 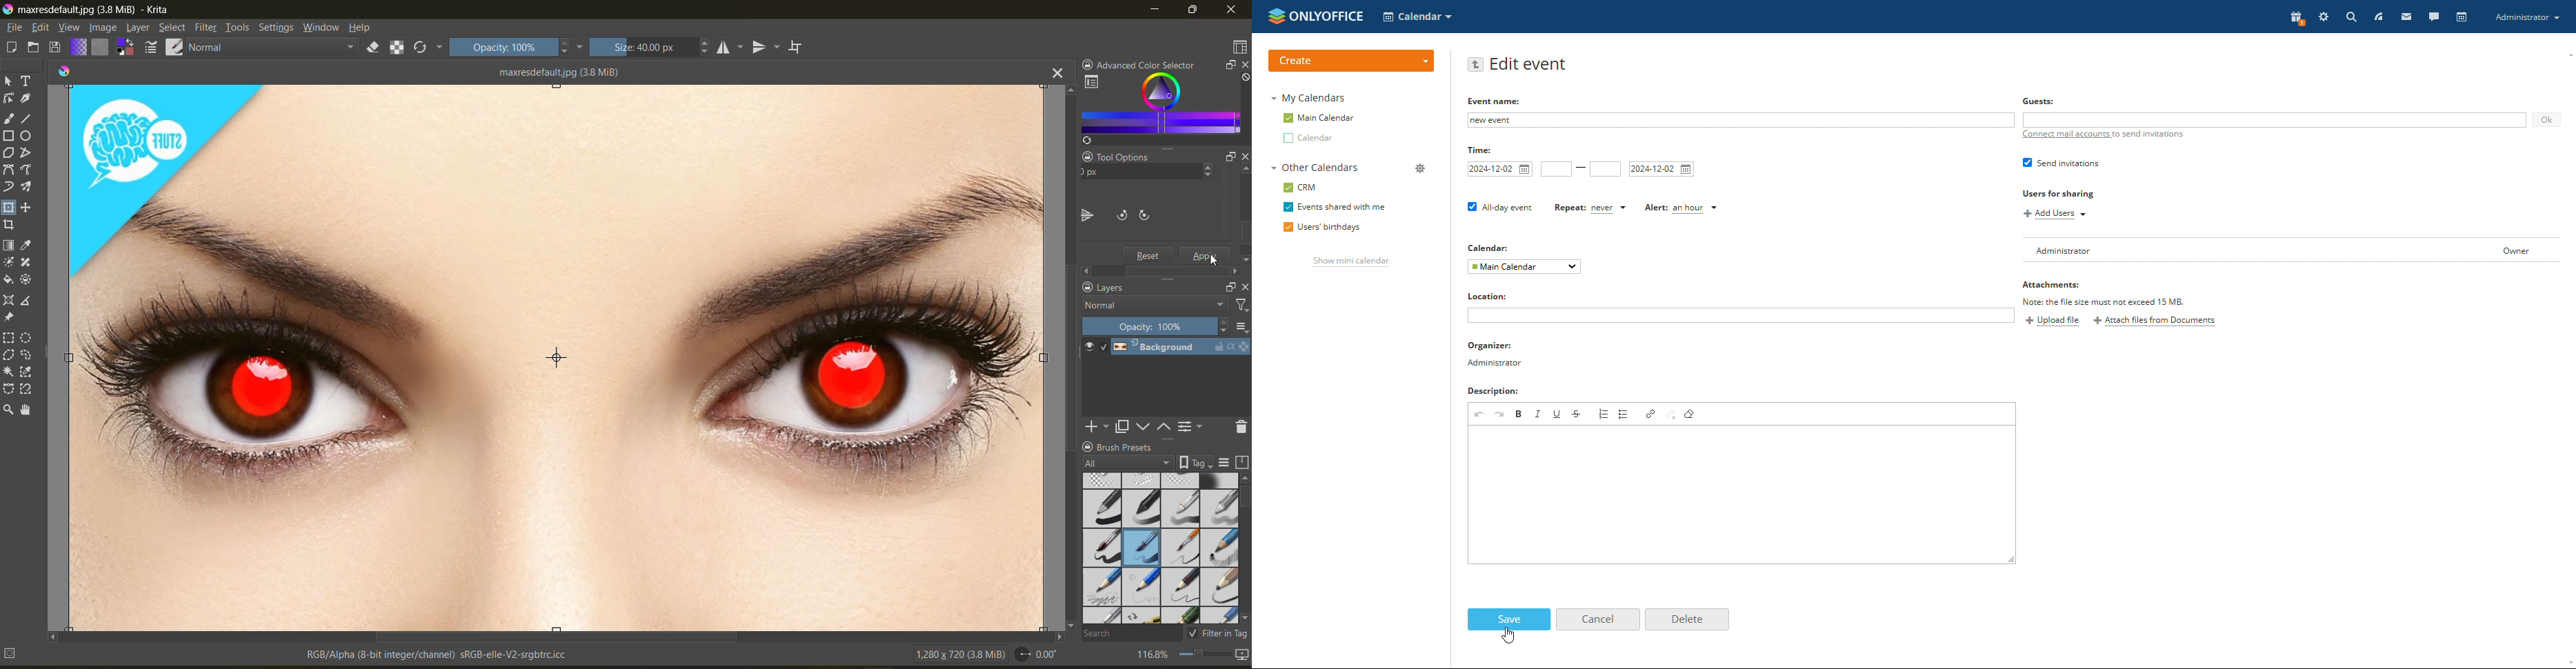 I want to click on zoom, so click(x=1208, y=652).